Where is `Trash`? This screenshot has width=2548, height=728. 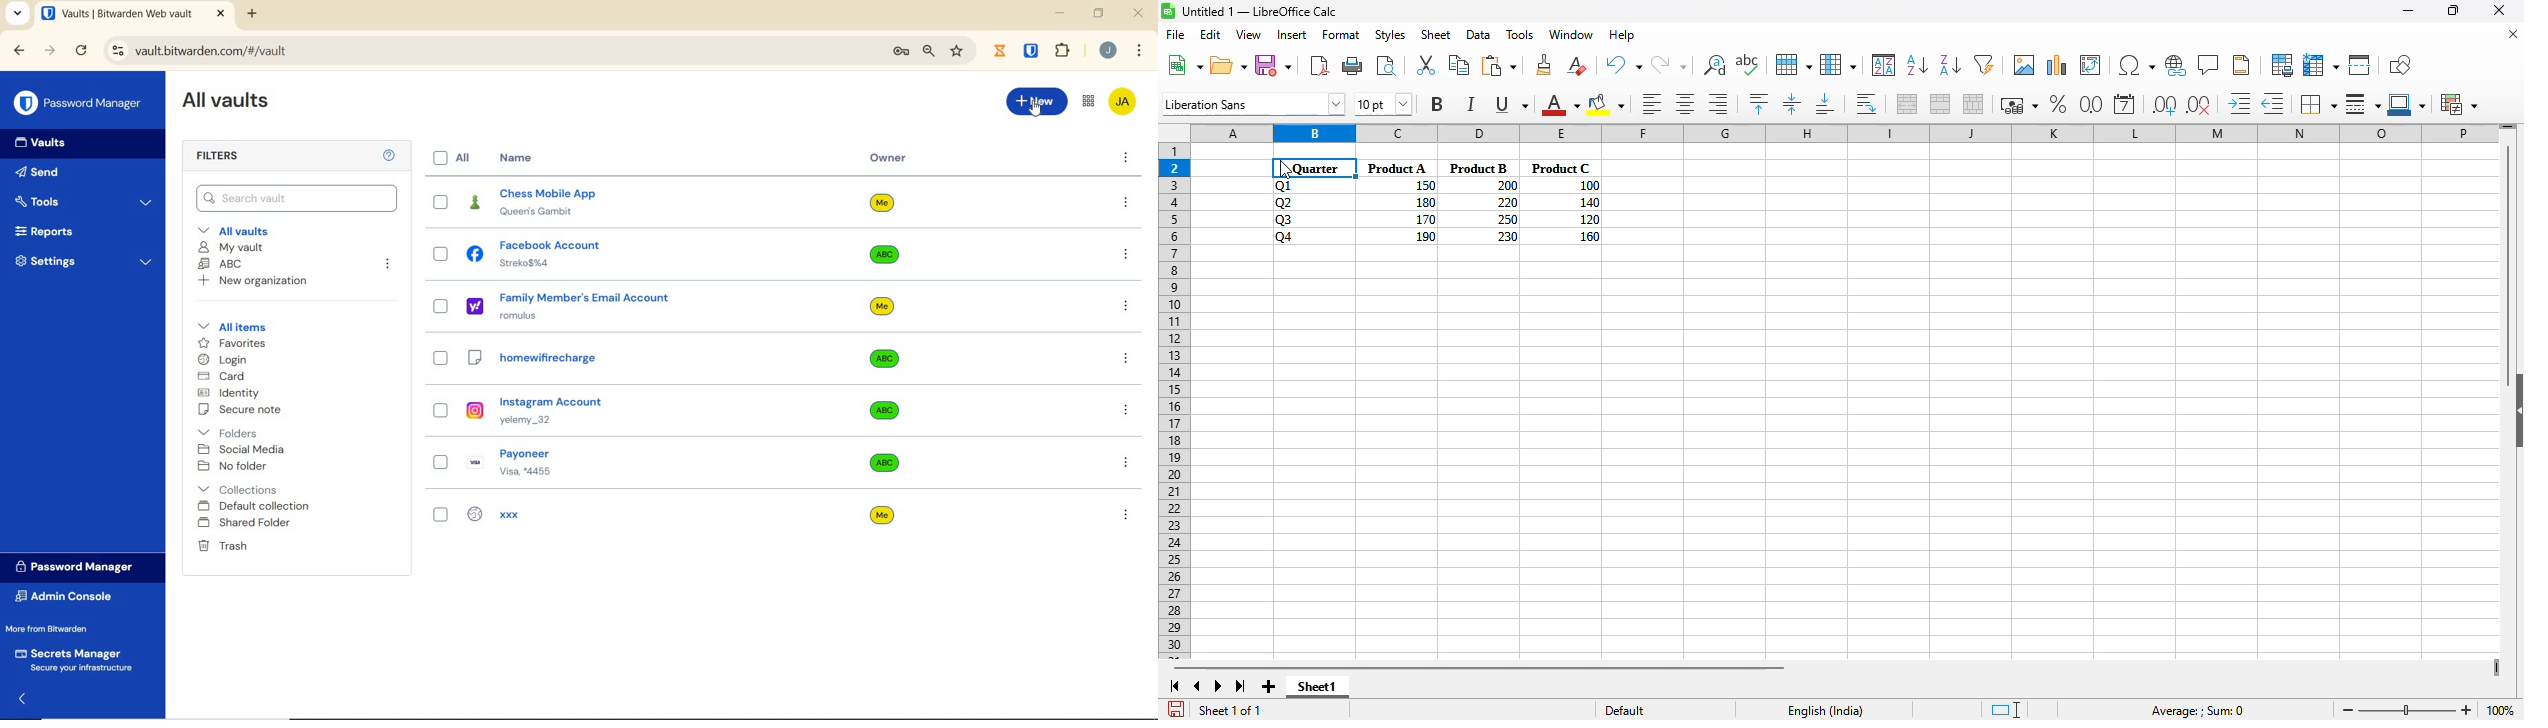 Trash is located at coordinates (225, 547).